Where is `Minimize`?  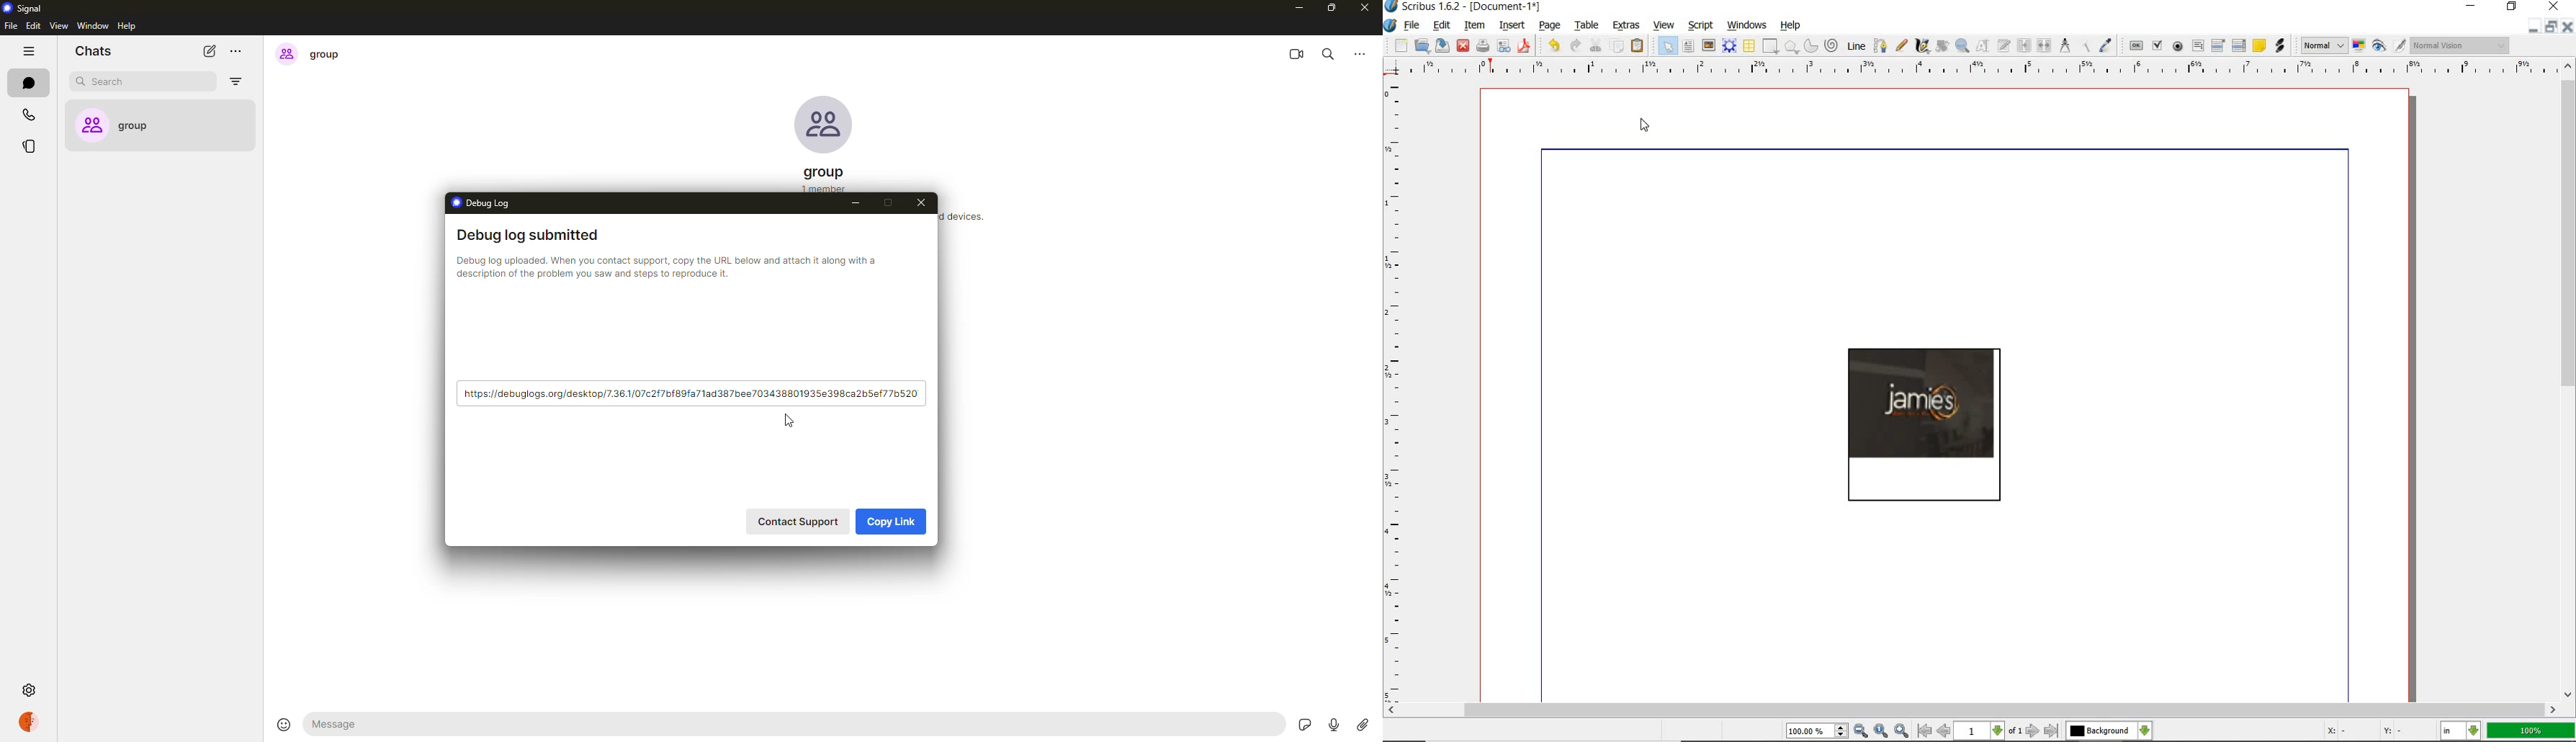 Minimize is located at coordinates (2549, 26).